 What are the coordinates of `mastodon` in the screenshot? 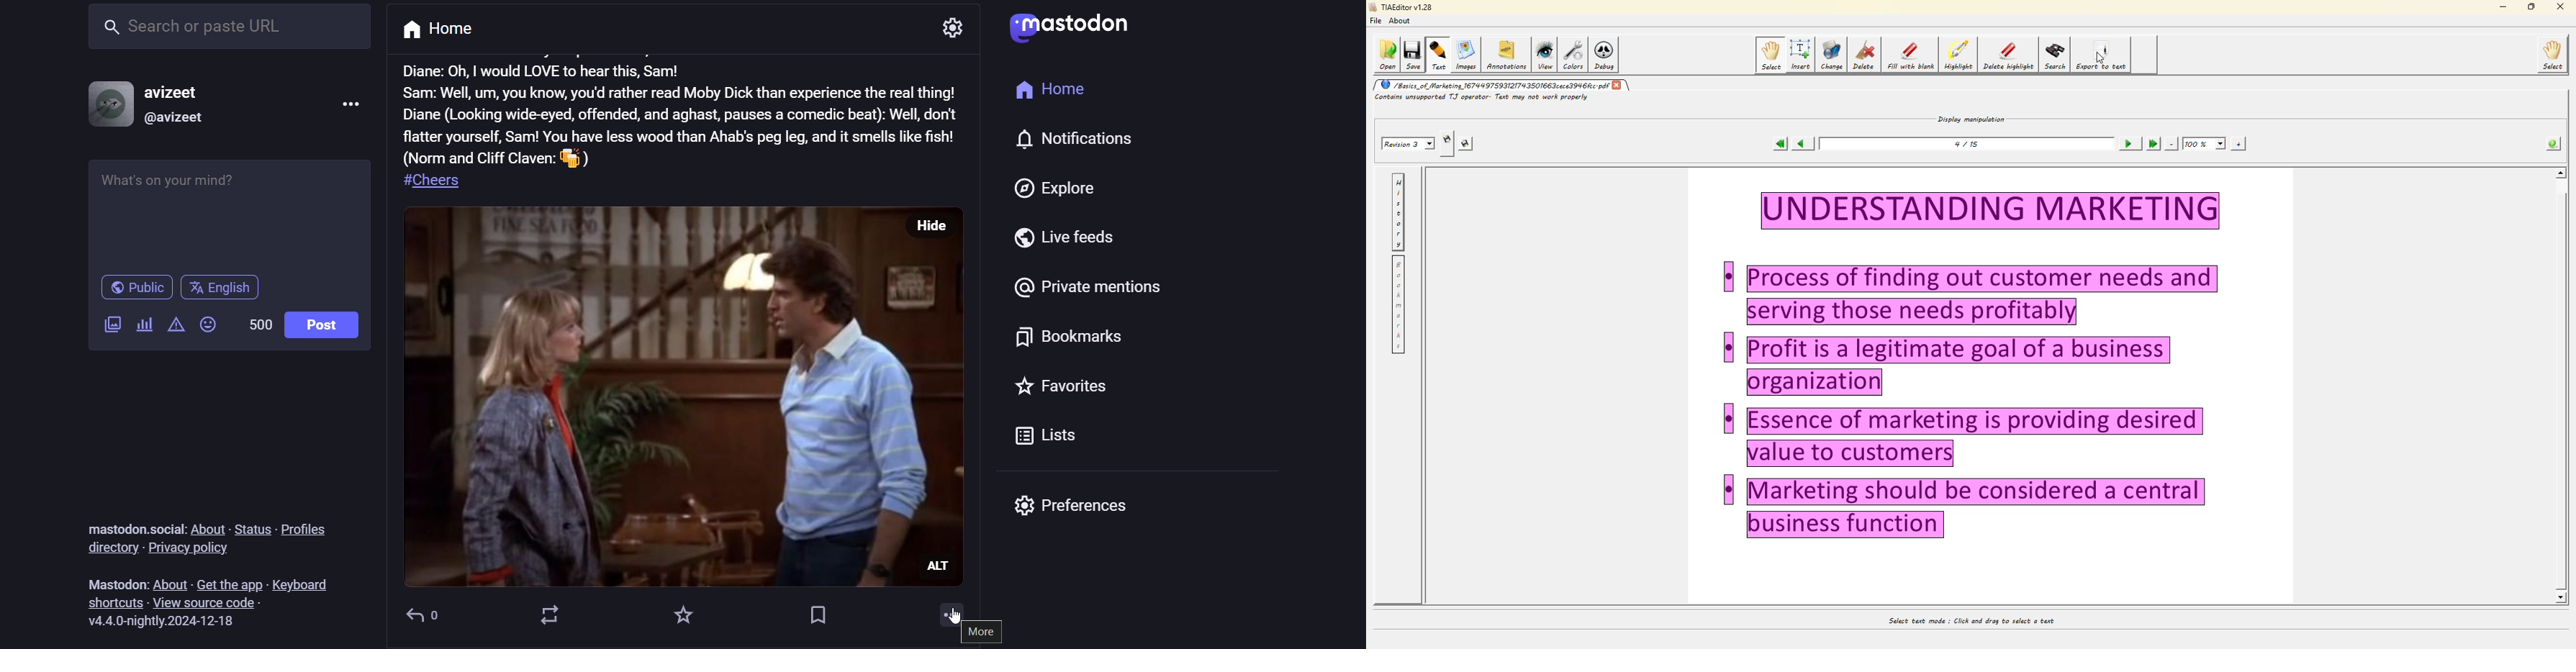 It's located at (112, 581).